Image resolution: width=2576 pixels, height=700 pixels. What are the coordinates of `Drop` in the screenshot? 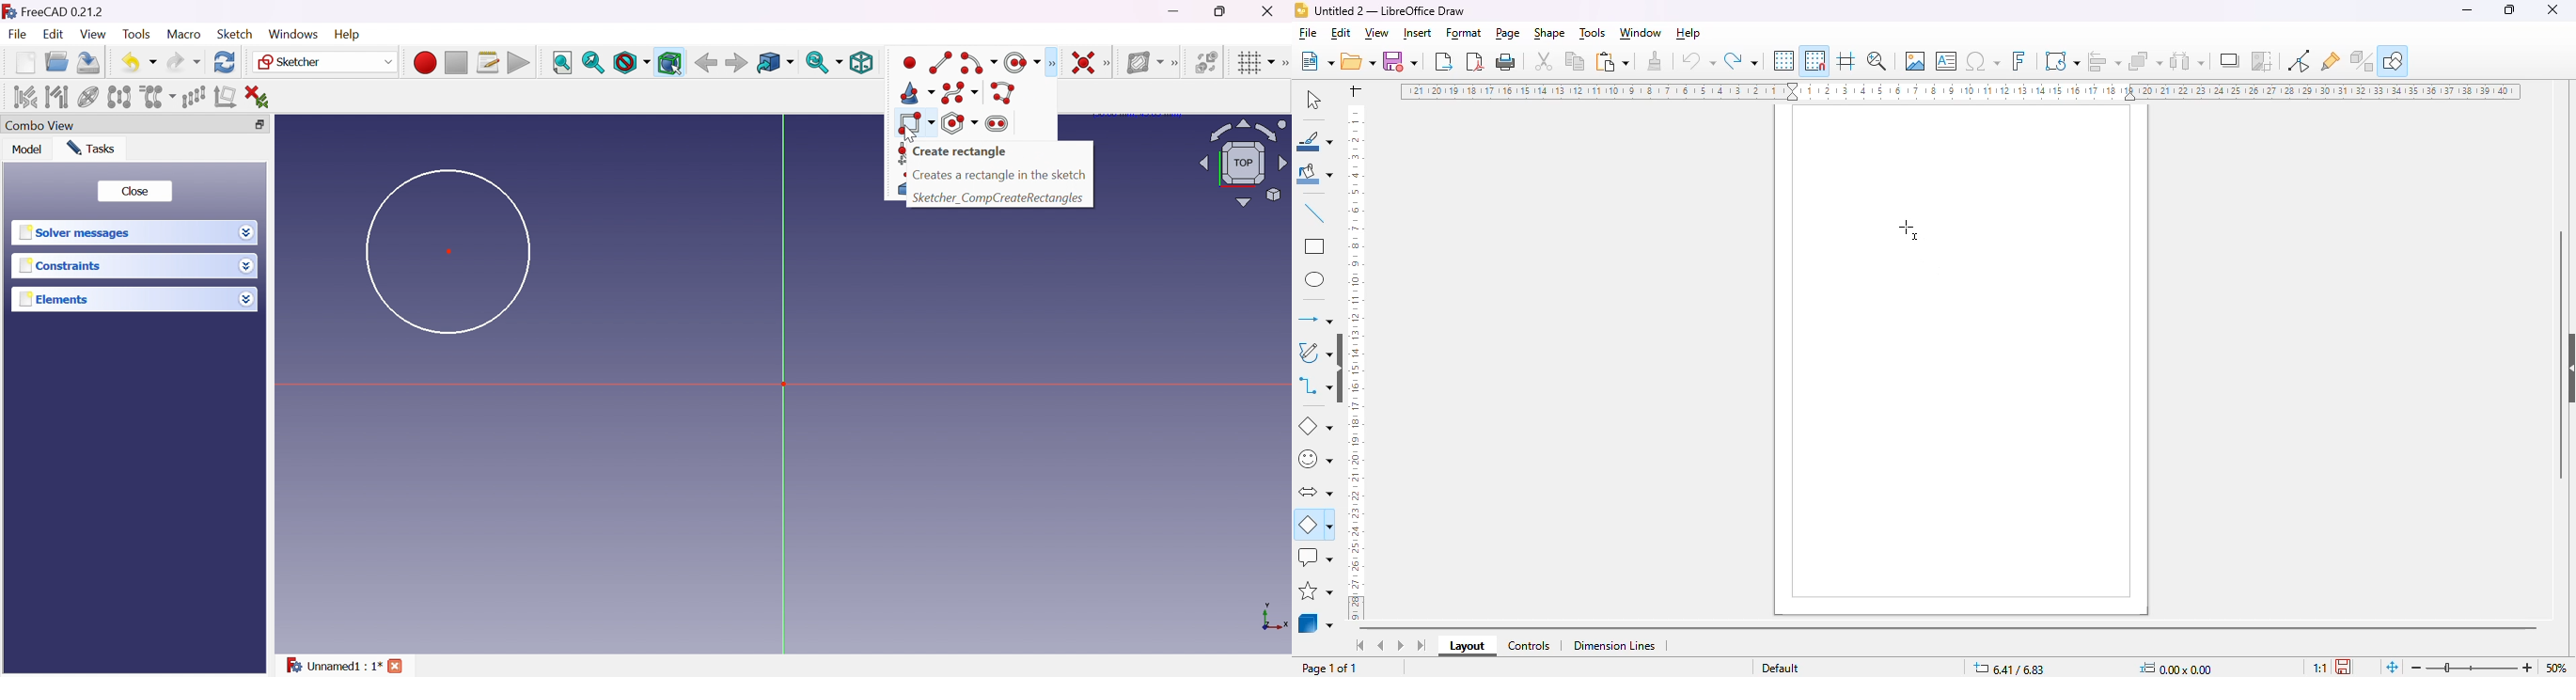 It's located at (248, 267).